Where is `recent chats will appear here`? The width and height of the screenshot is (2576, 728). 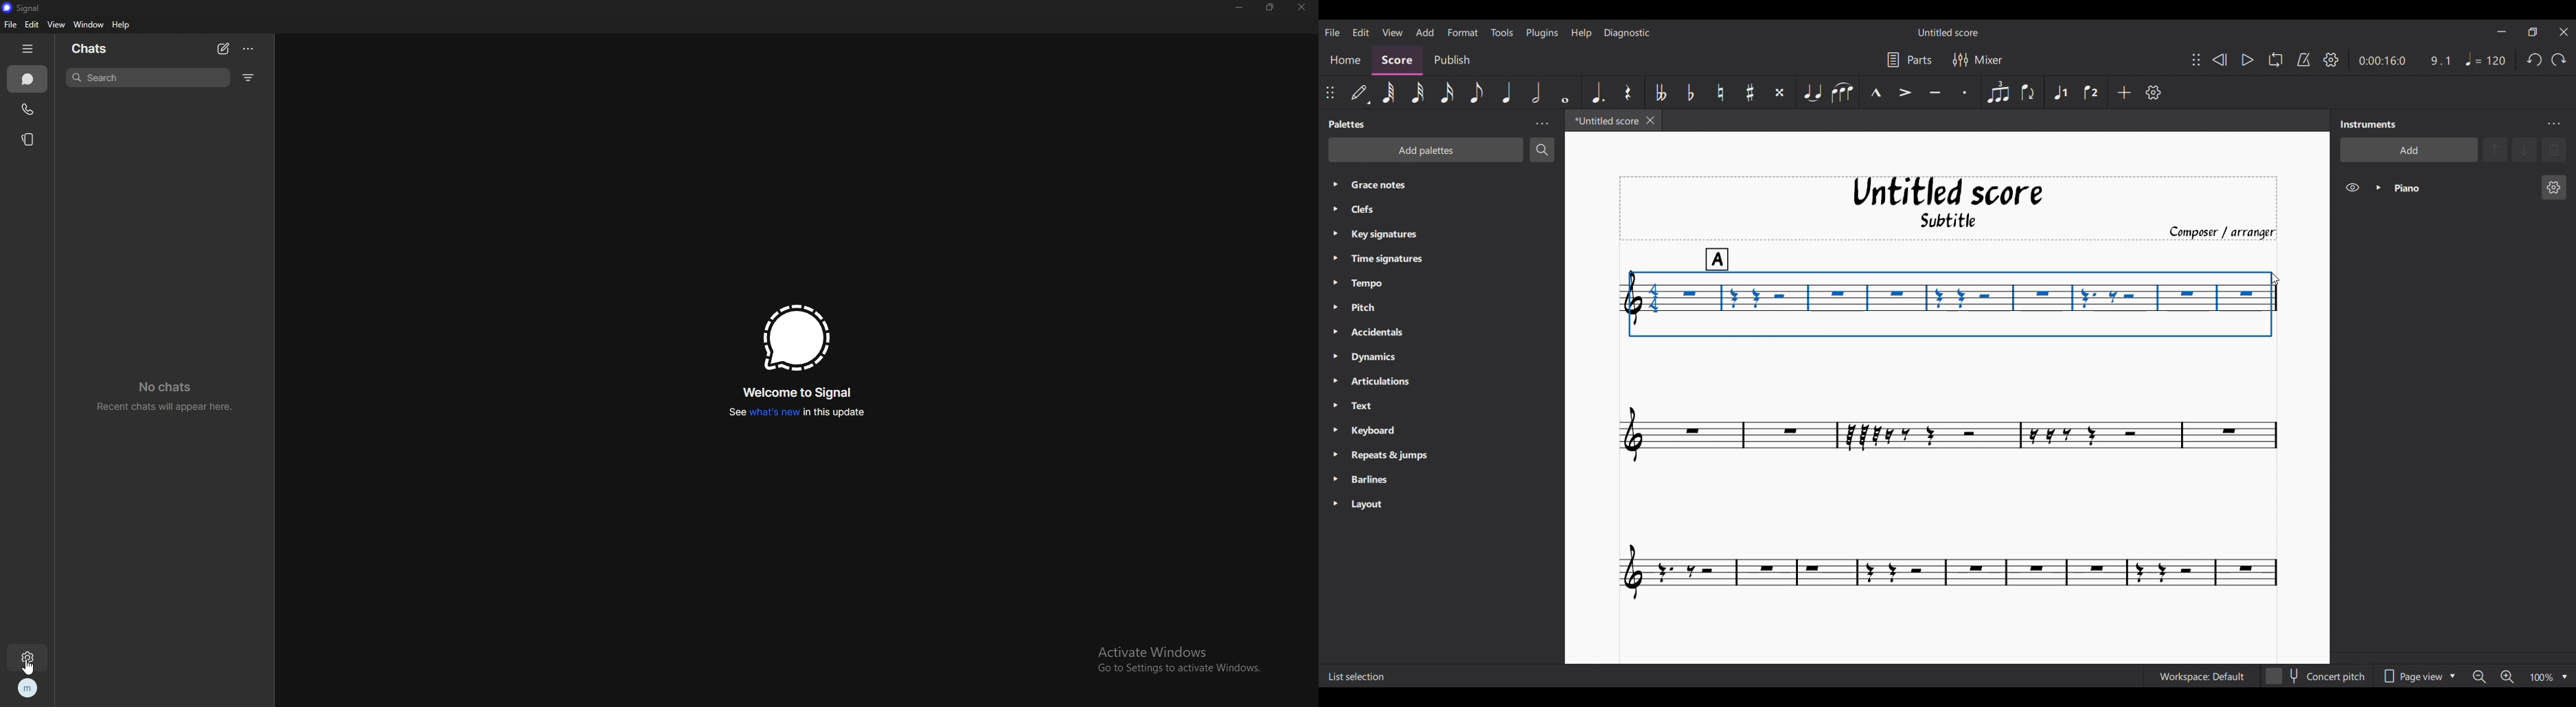 recent chats will appear here is located at coordinates (167, 394).